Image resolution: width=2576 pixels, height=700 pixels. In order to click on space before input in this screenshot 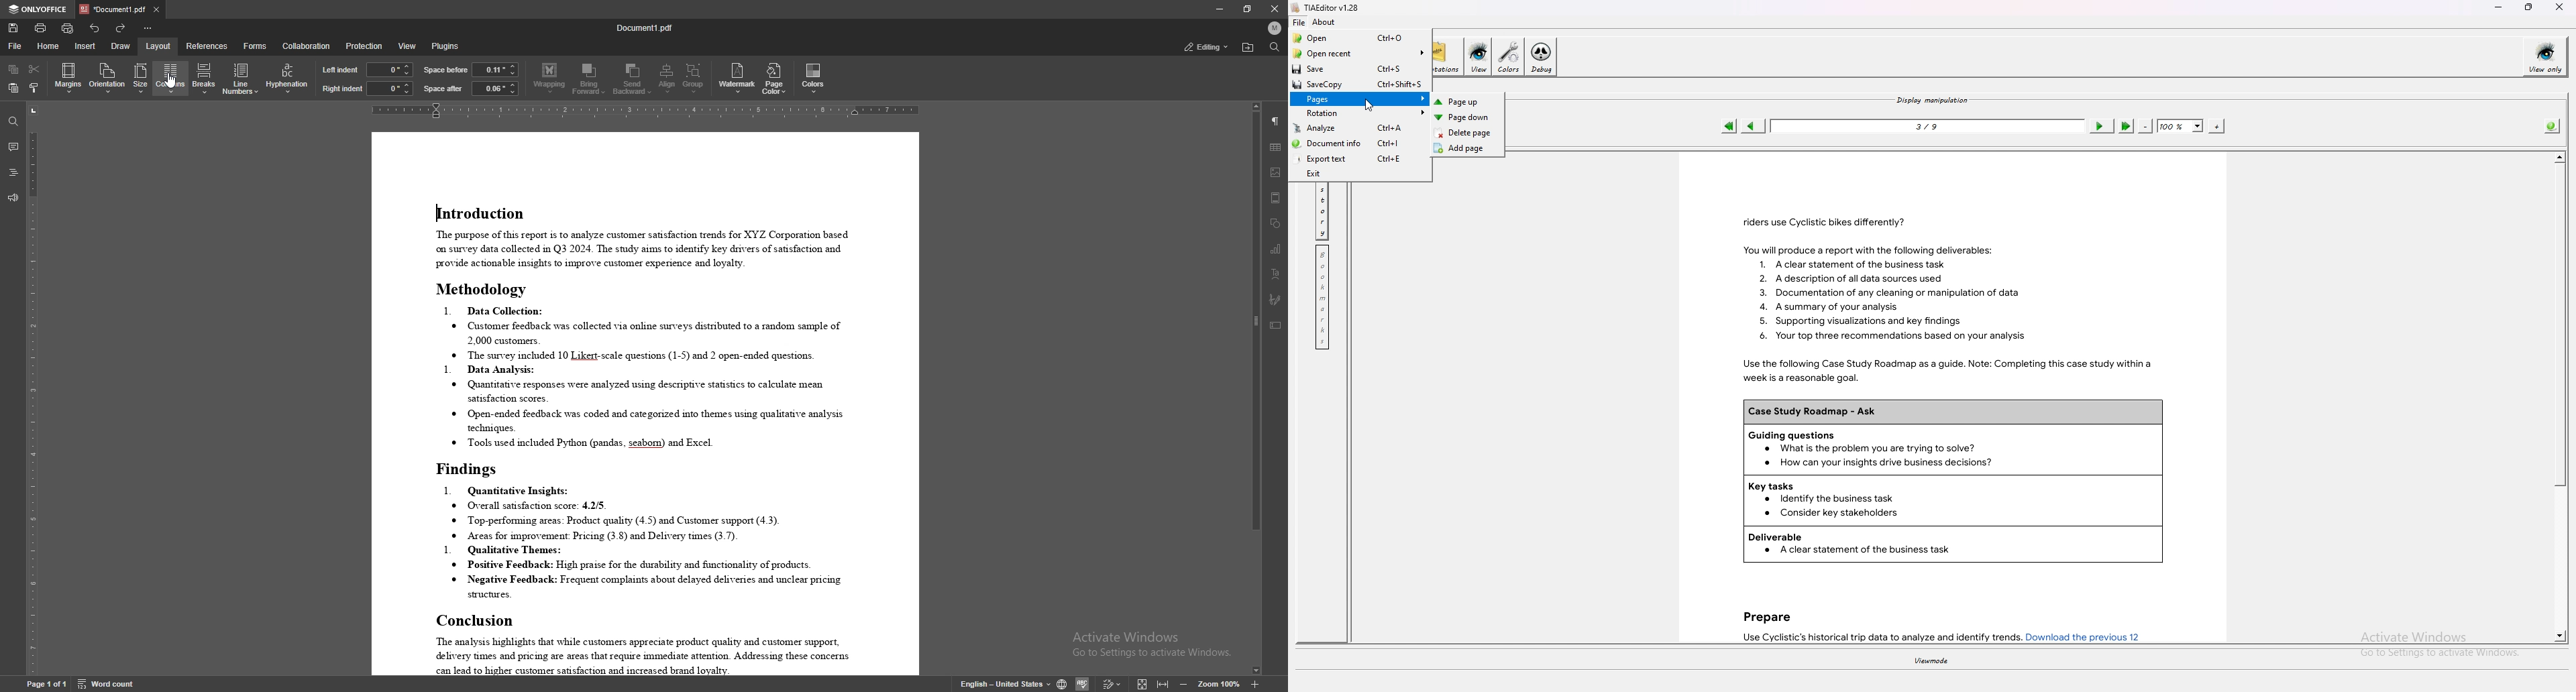, I will do `click(496, 69)`.